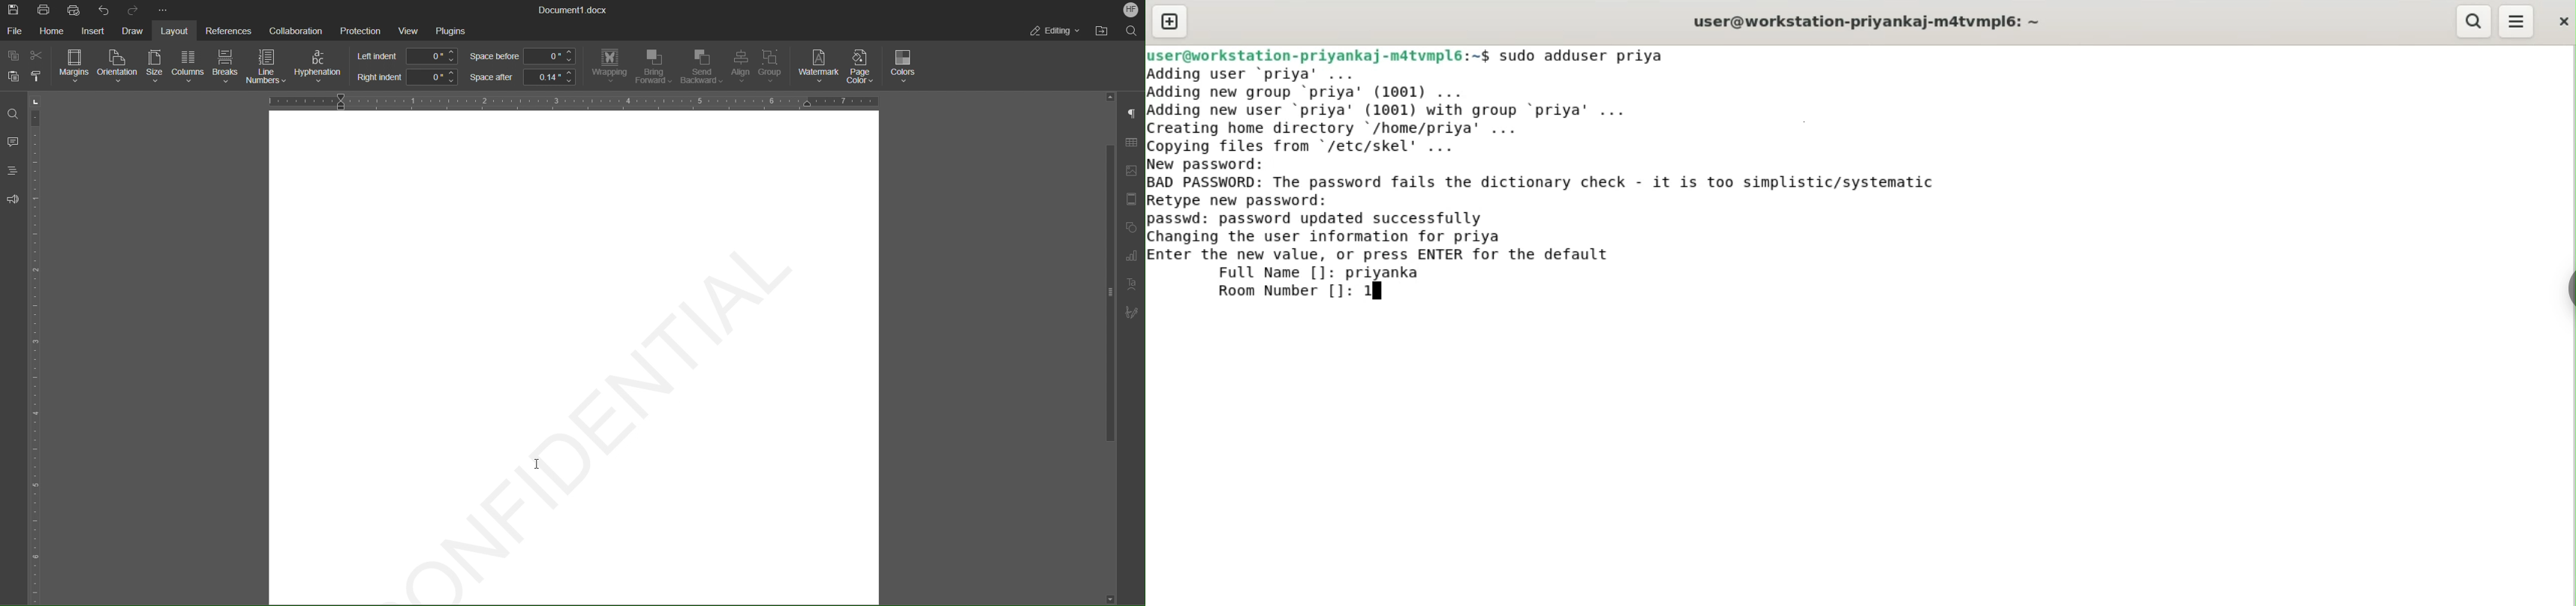 Image resolution: width=2576 pixels, height=616 pixels. What do you see at coordinates (1131, 200) in the screenshot?
I see `Page Template` at bounding box center [1131, 200].